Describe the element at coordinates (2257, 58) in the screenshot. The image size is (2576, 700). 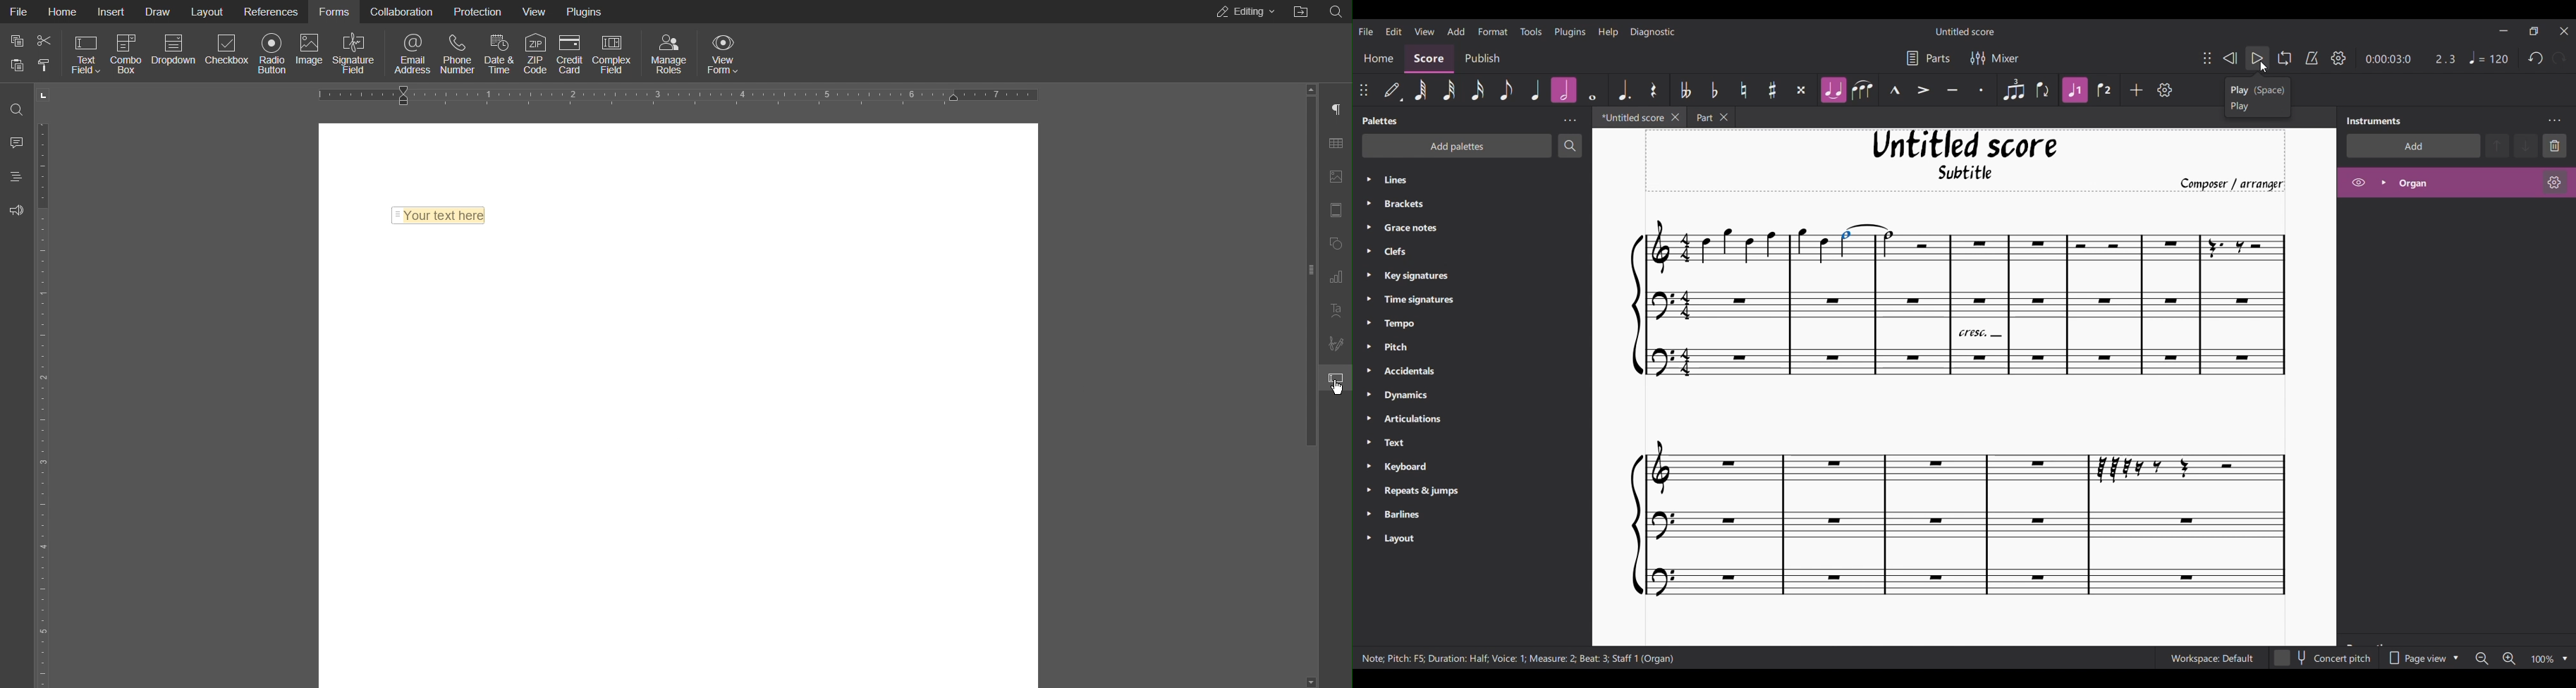
I see `Play highlighted by cursor` at that location.